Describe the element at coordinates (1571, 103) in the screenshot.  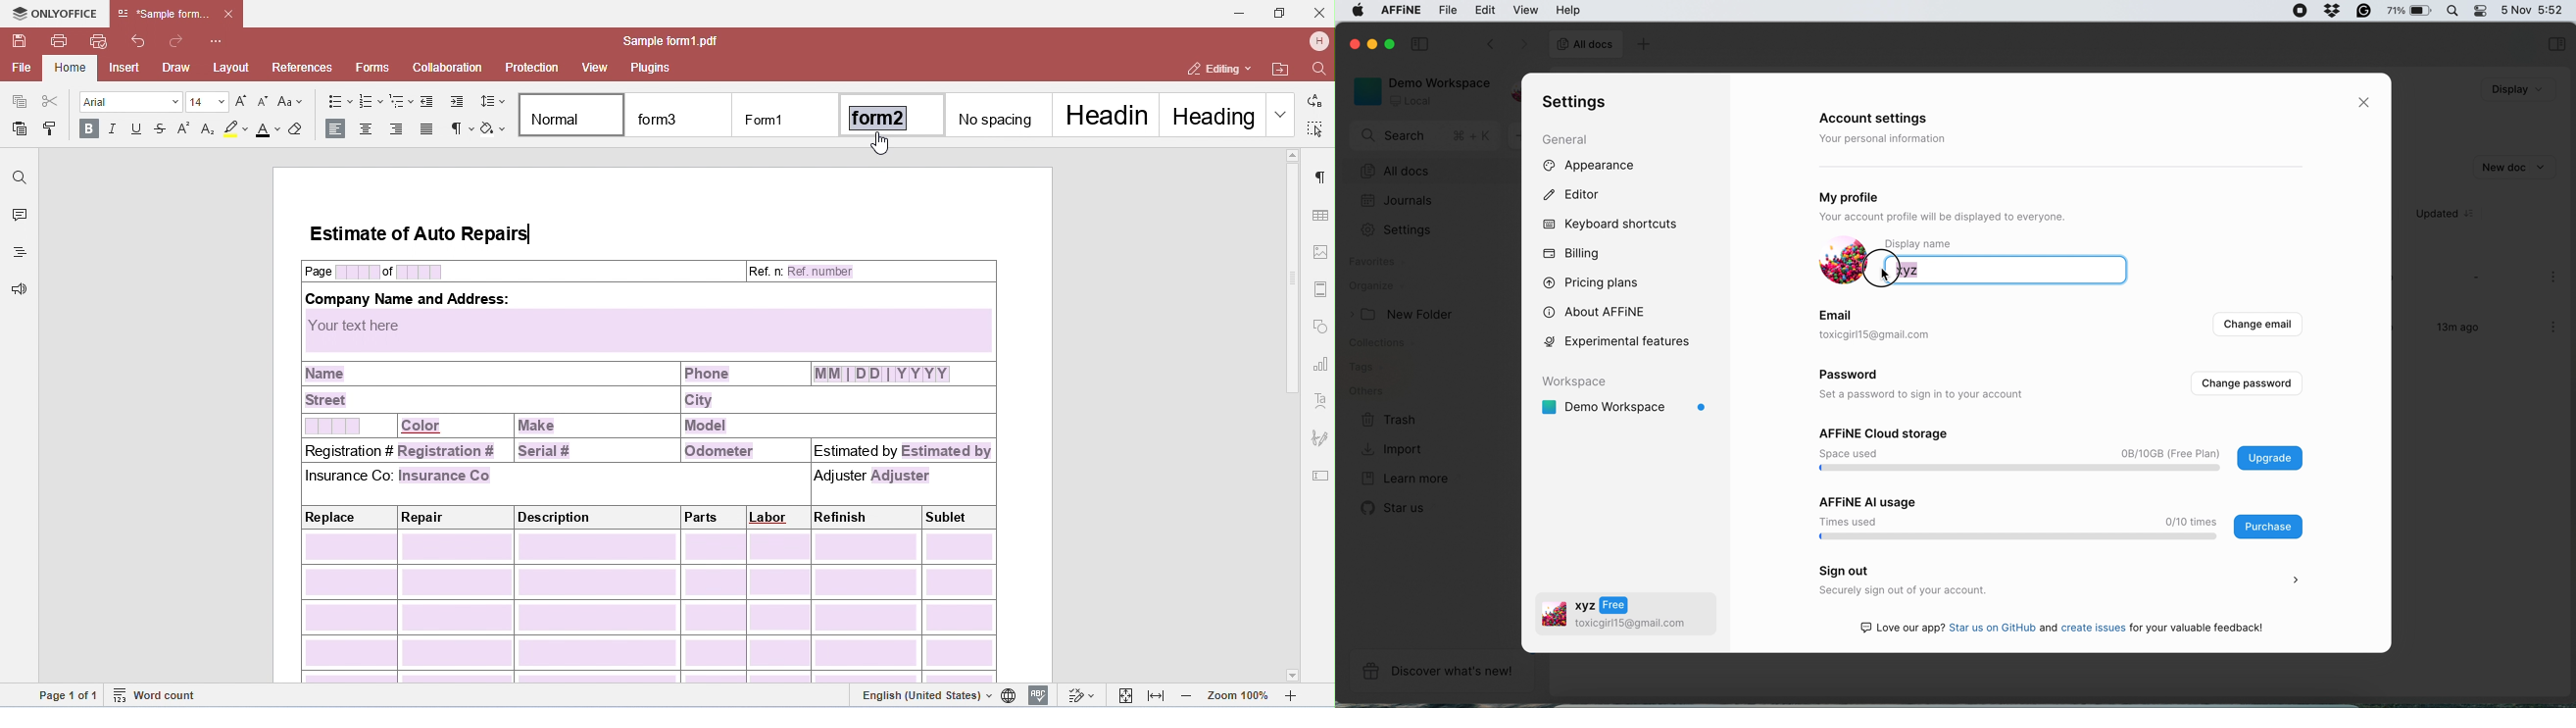
I see `settings` at that location.